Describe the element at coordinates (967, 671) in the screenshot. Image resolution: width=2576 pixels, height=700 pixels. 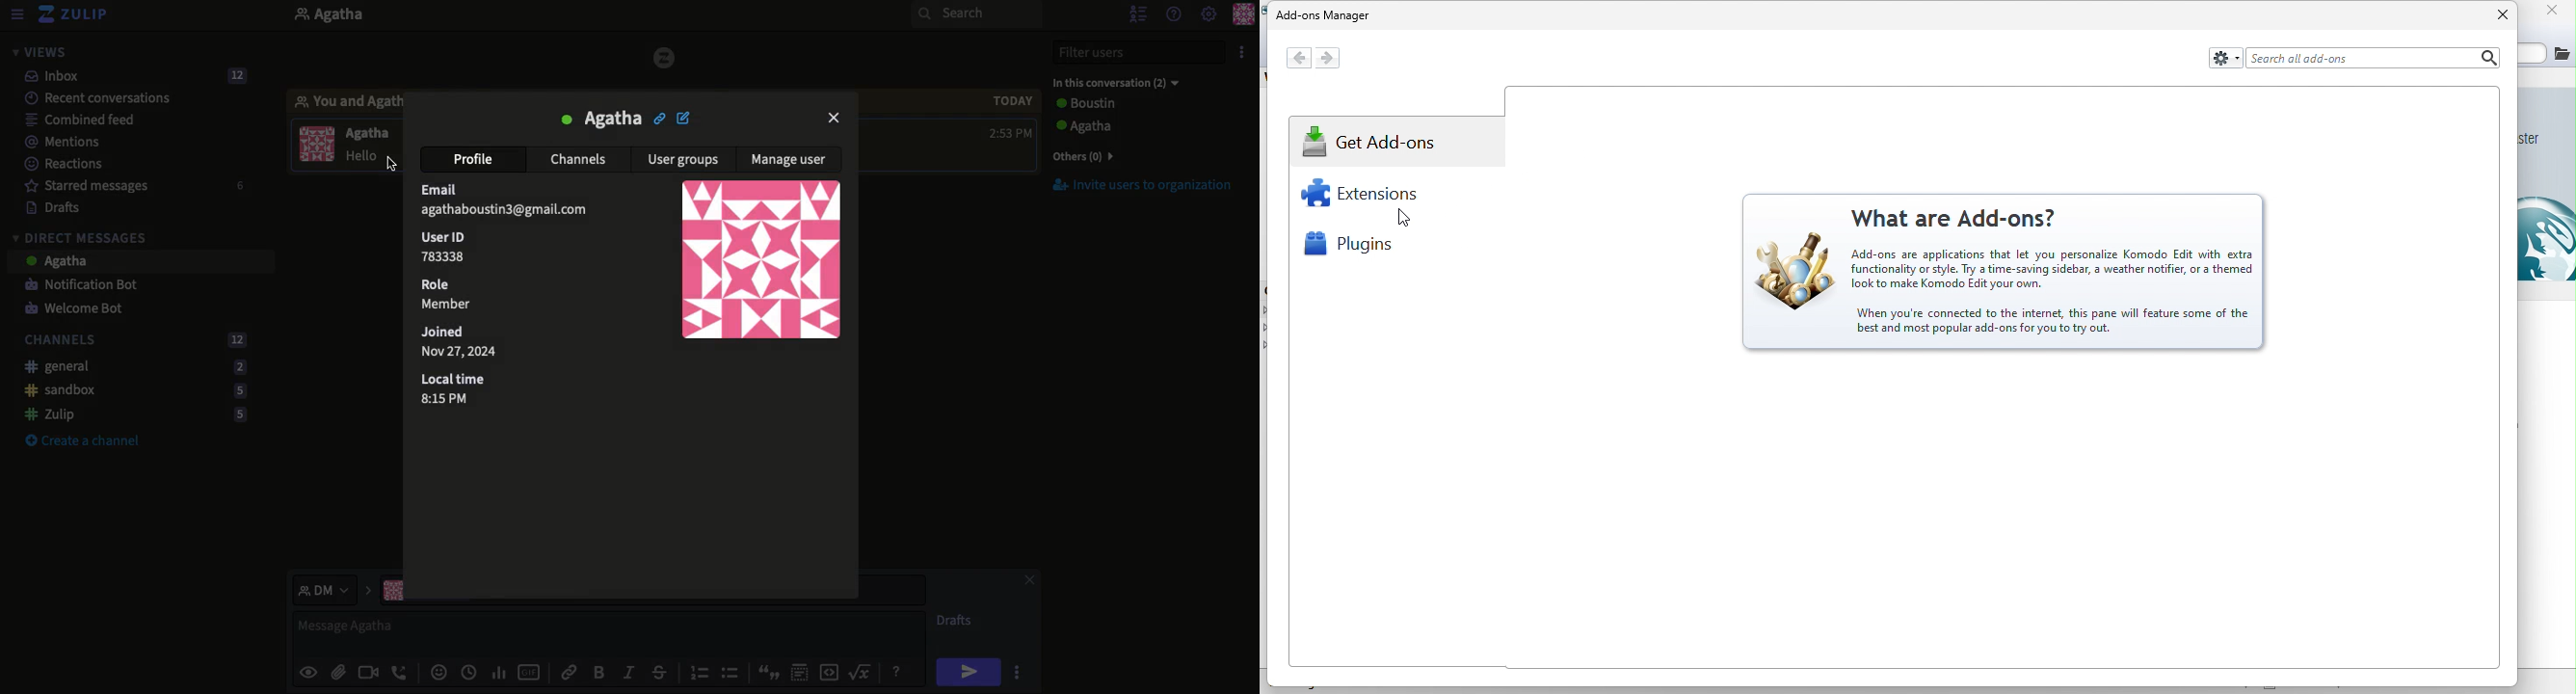
I see `Send` at that location.